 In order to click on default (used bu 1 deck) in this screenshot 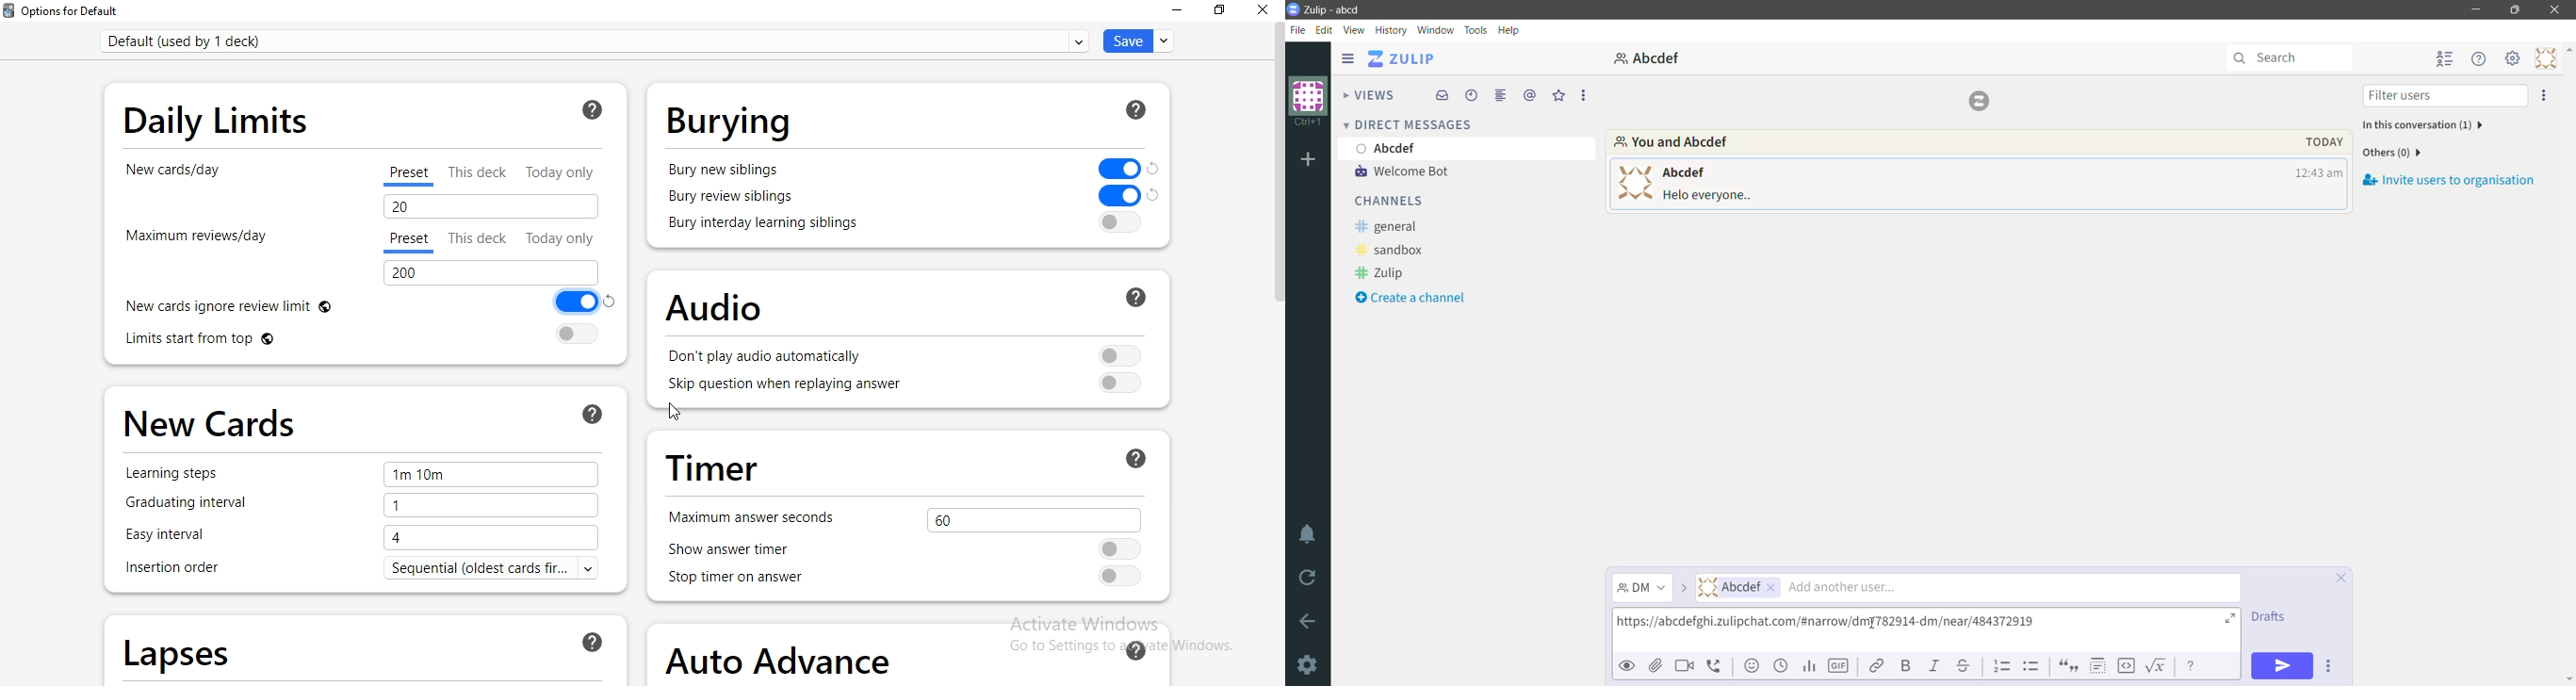, I will do `click(598, 40)`.